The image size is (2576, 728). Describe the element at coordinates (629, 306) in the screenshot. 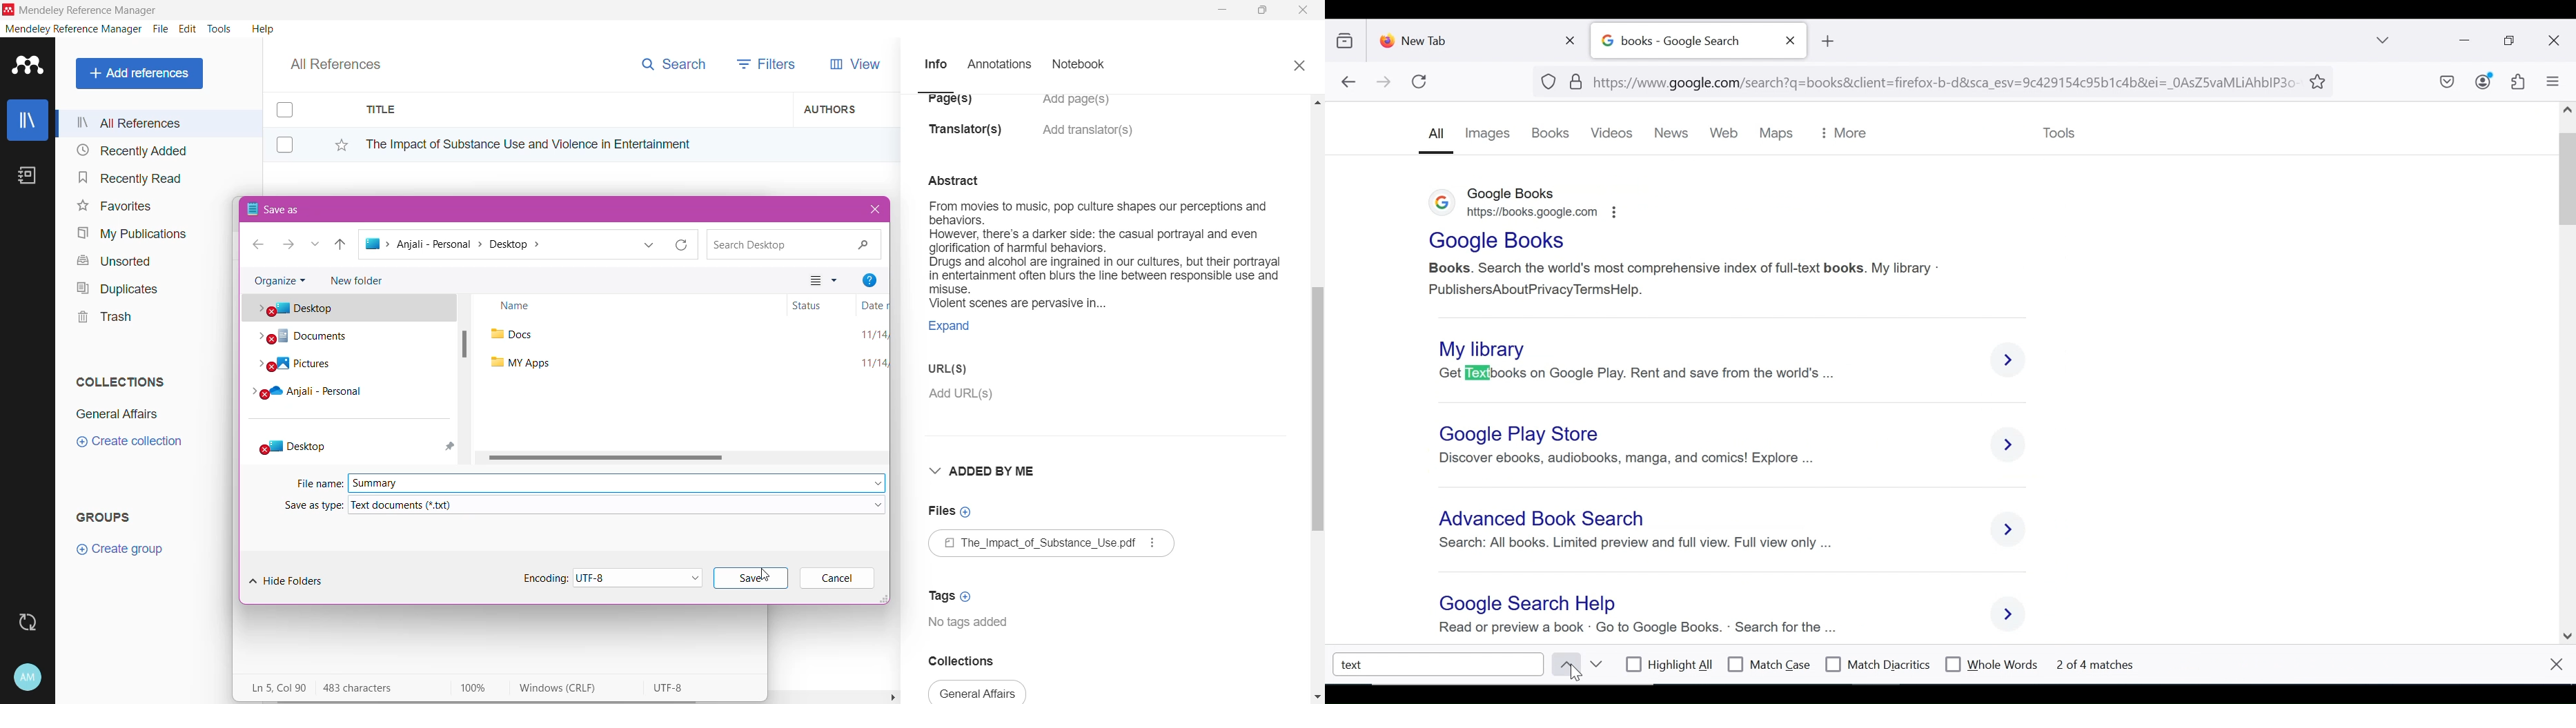

I see `Name` at that location.